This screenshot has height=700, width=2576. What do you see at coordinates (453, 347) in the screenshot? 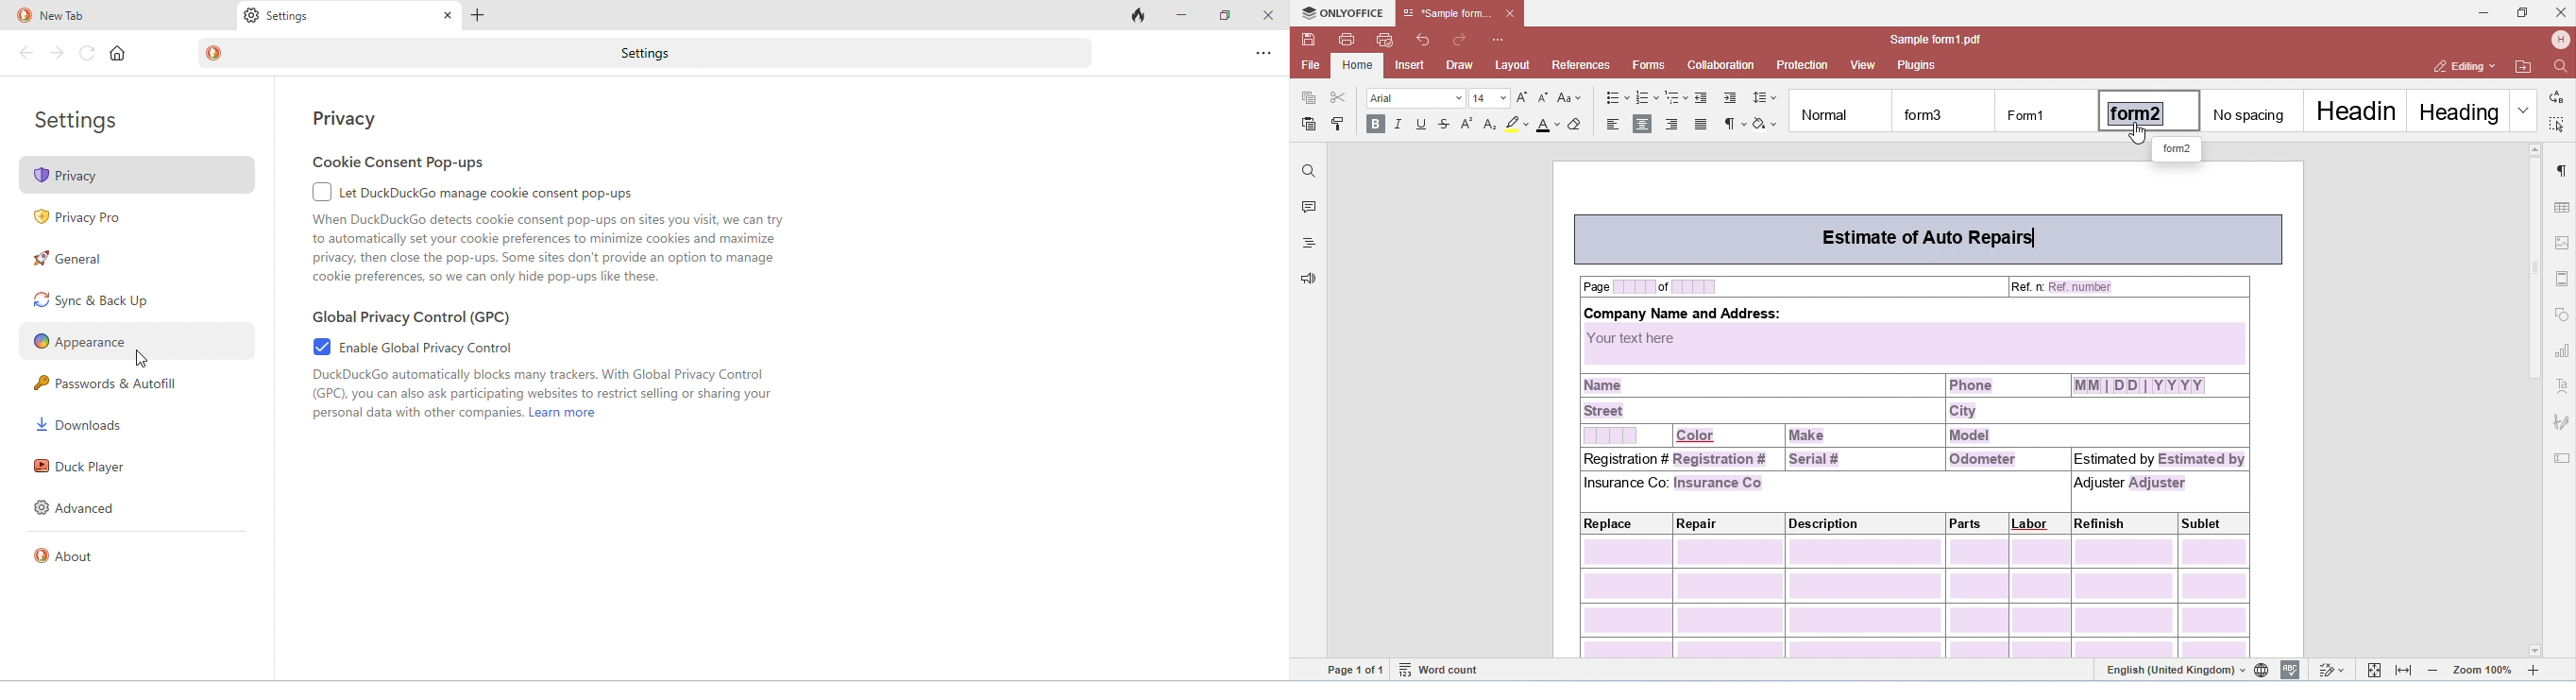
I see `enable global privacy control` at bounding box center [453, 347].